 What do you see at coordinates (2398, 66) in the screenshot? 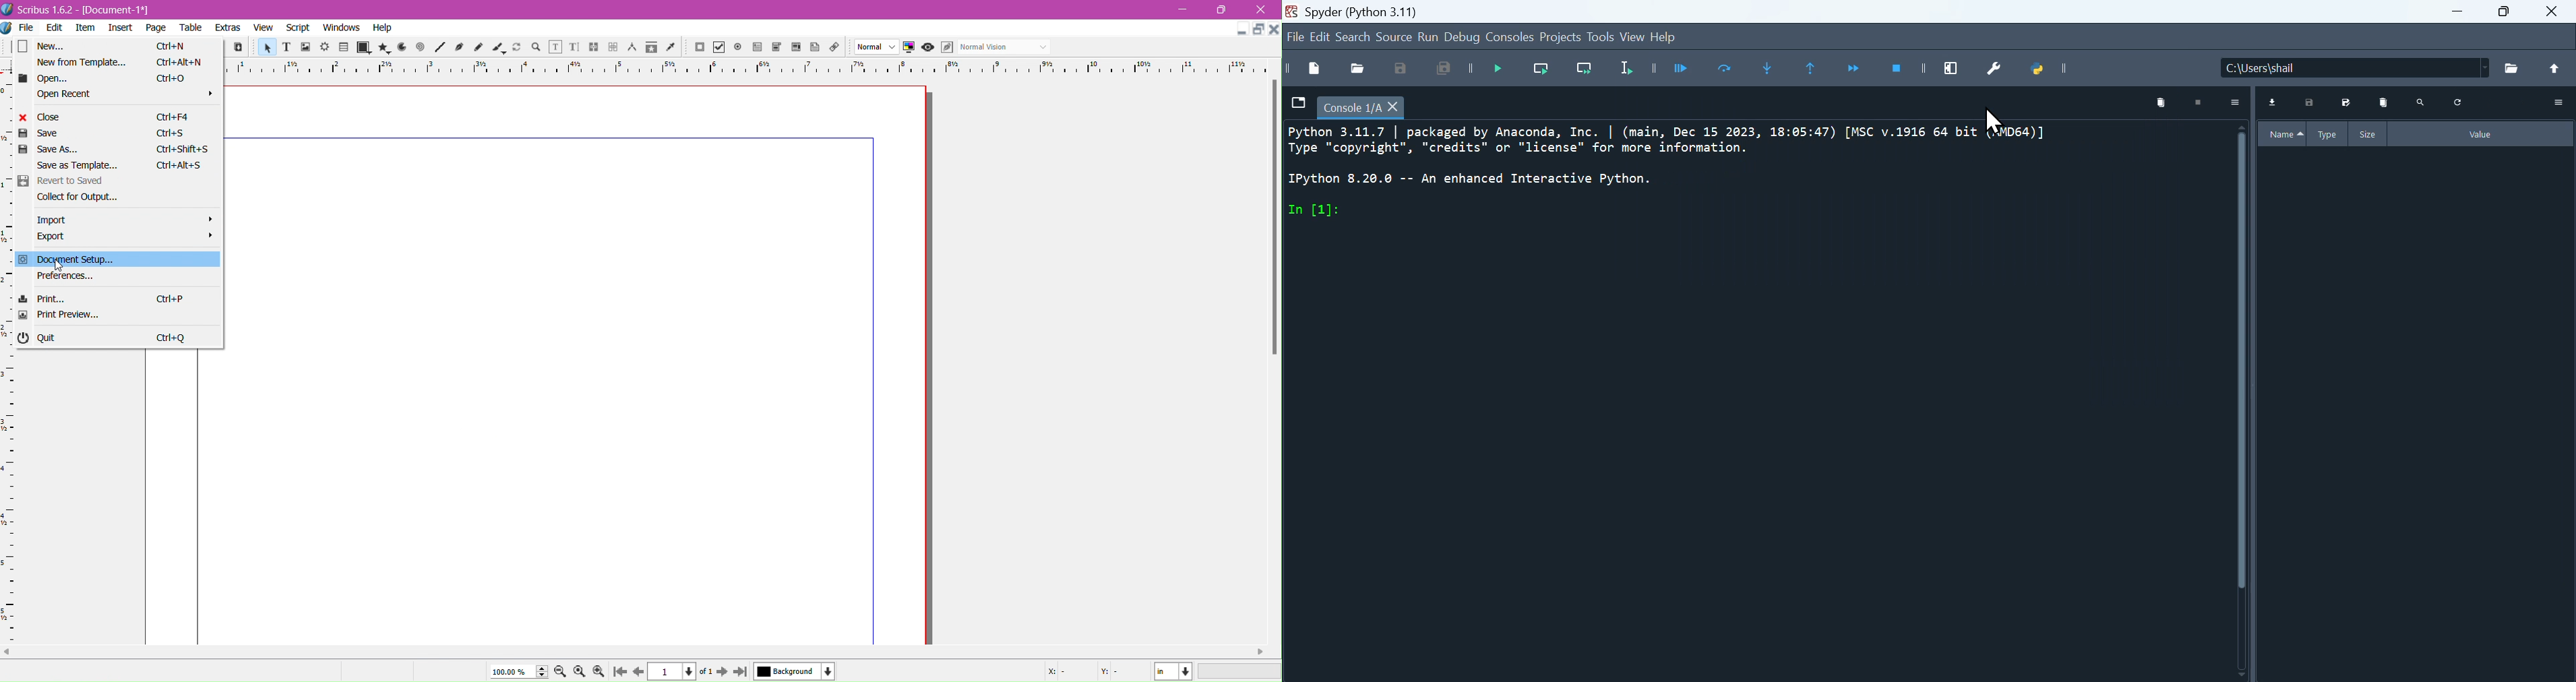
I see `Name of the file` at bounding box center [2398, 66].